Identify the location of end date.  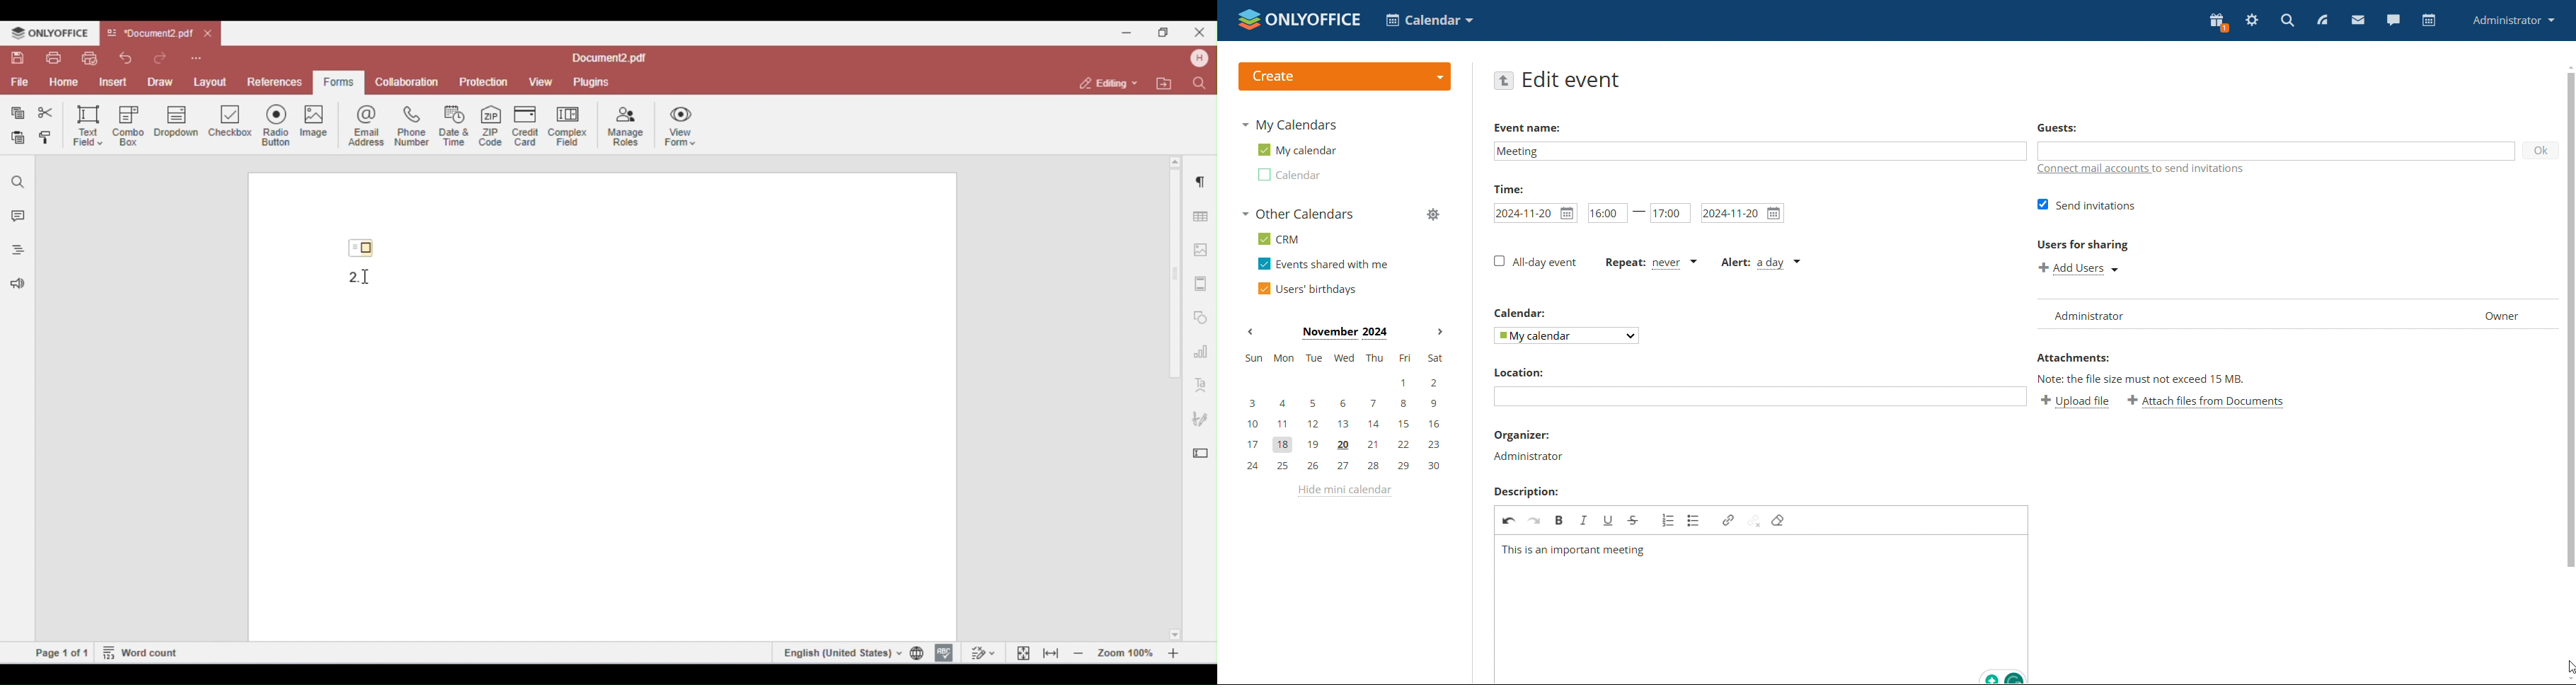
(1742, 213).